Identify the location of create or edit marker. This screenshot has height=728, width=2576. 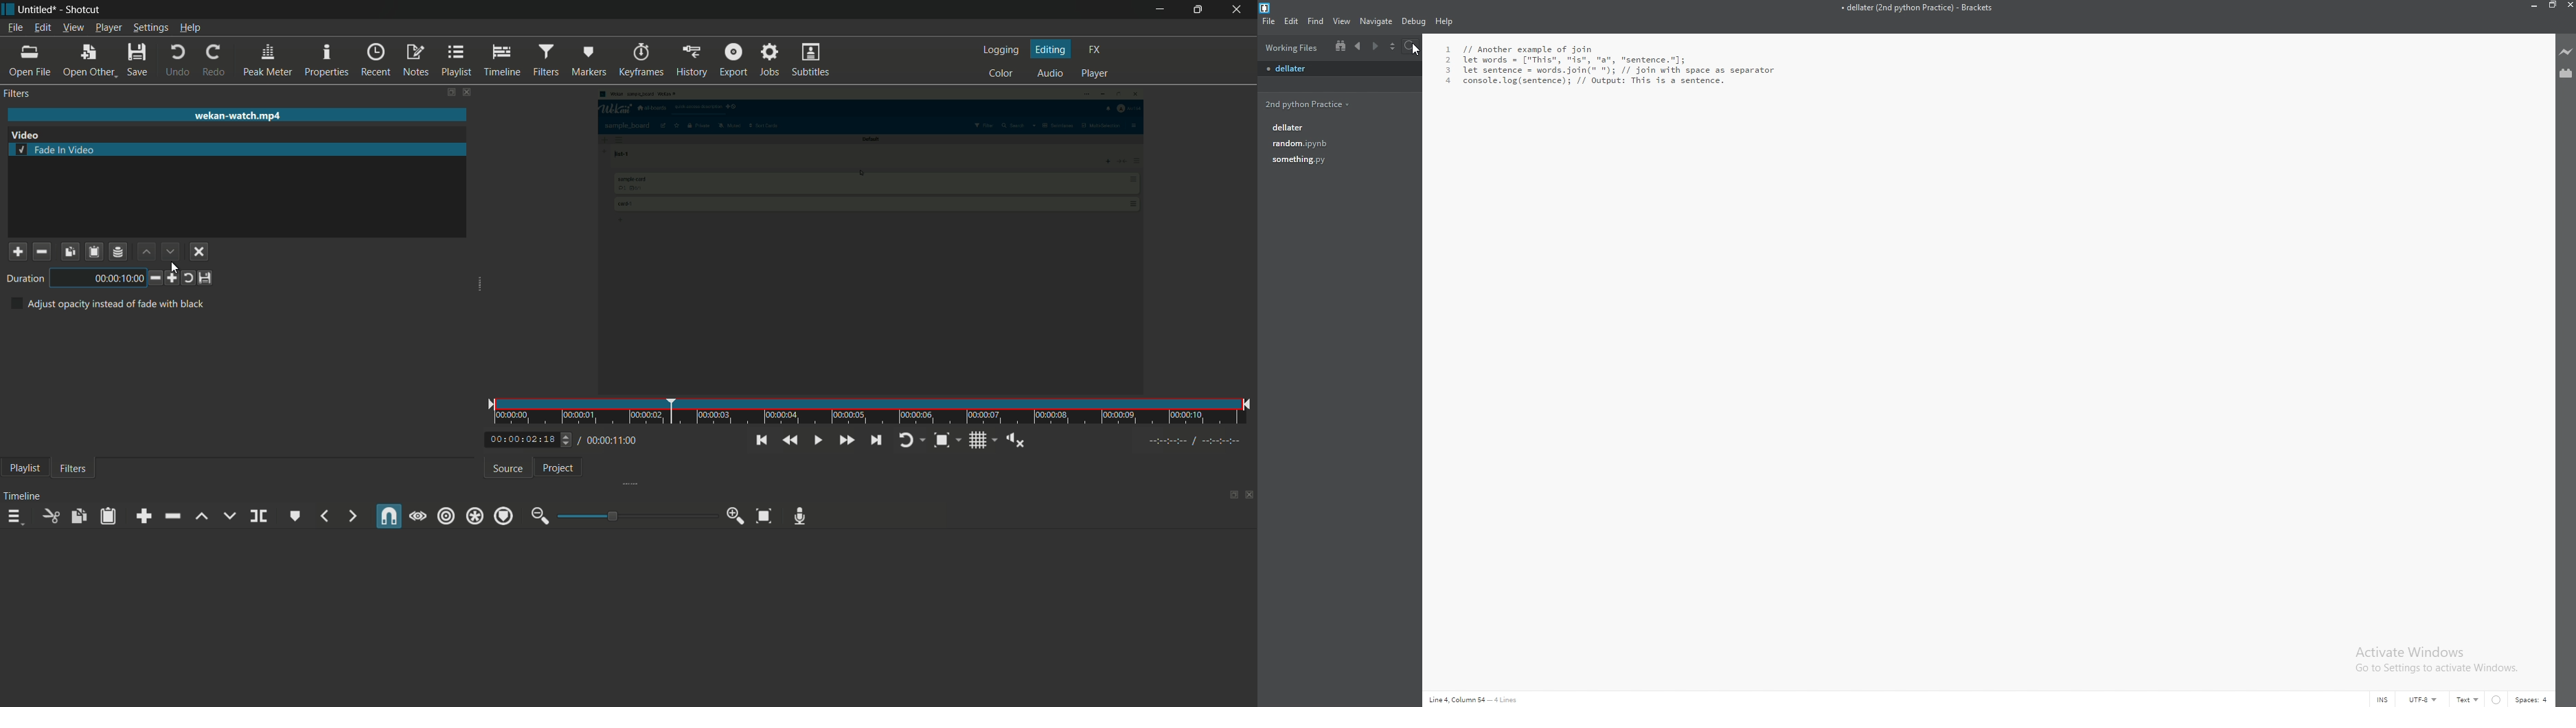
(295, 517).